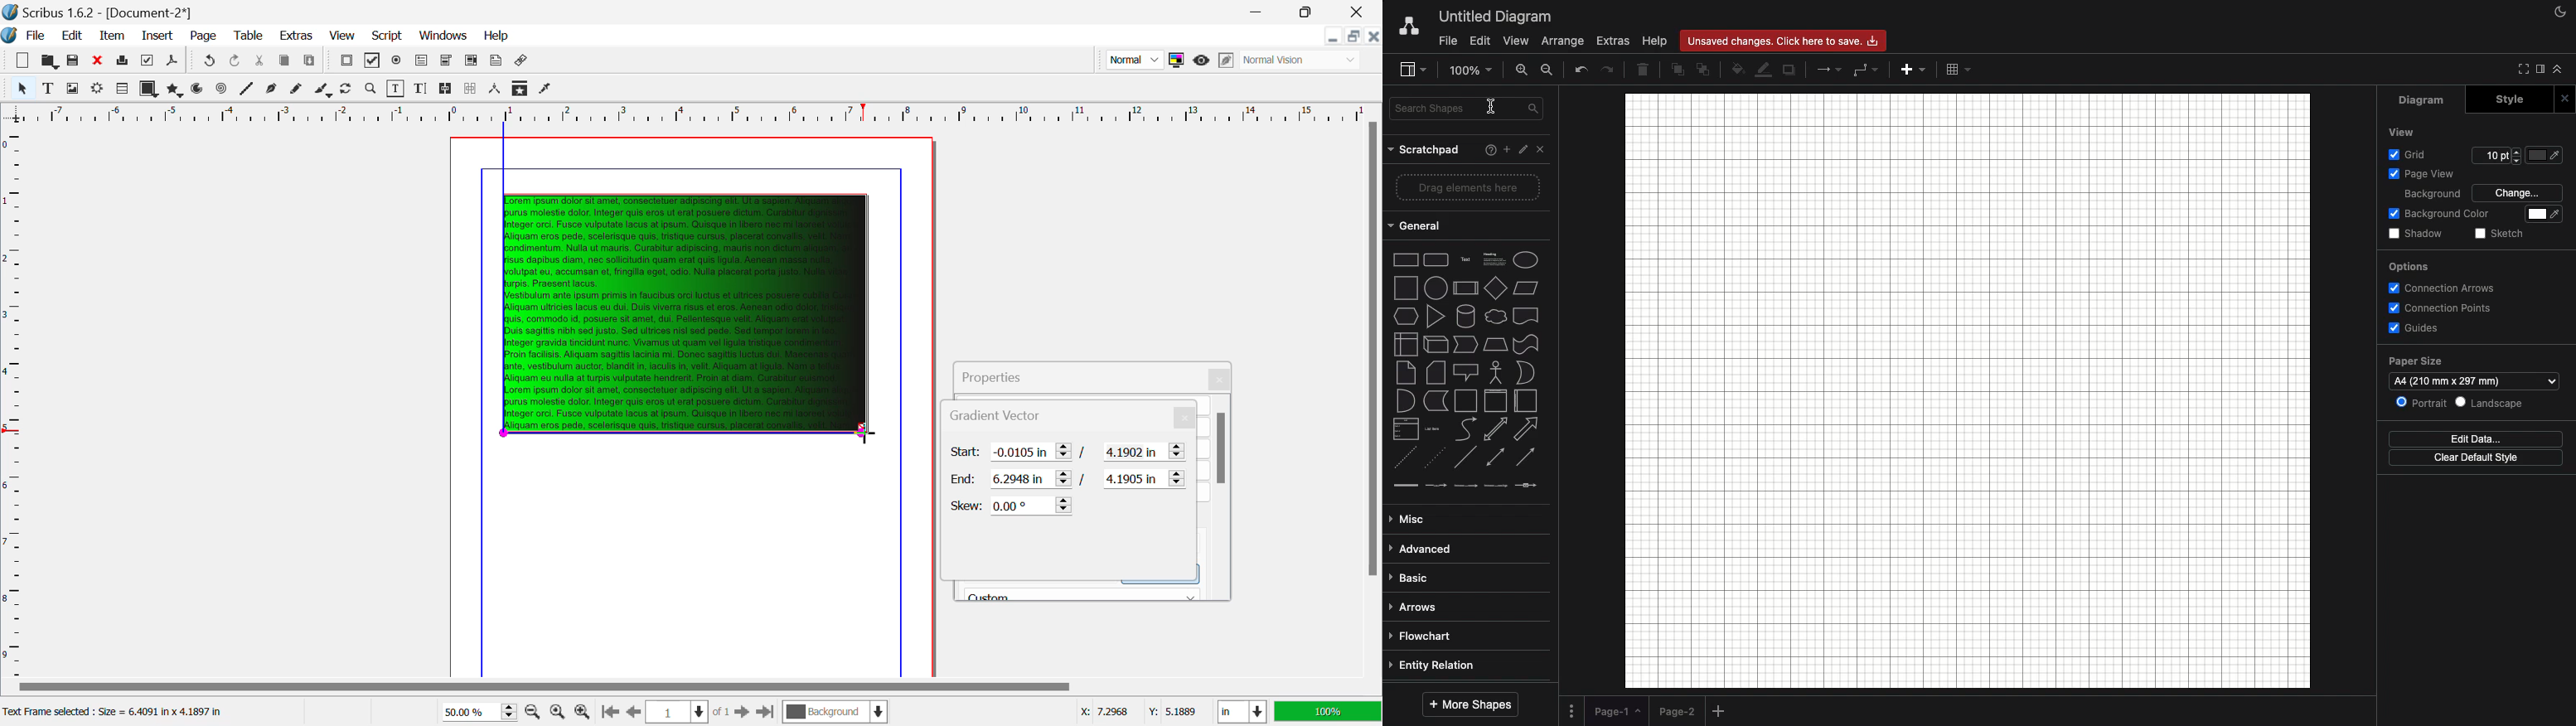 This screenshot has width=2576, height=728. Describe the element at coordinates (421, 89) in the screenshot. I see `Edit Text with Story Editor` at that location.